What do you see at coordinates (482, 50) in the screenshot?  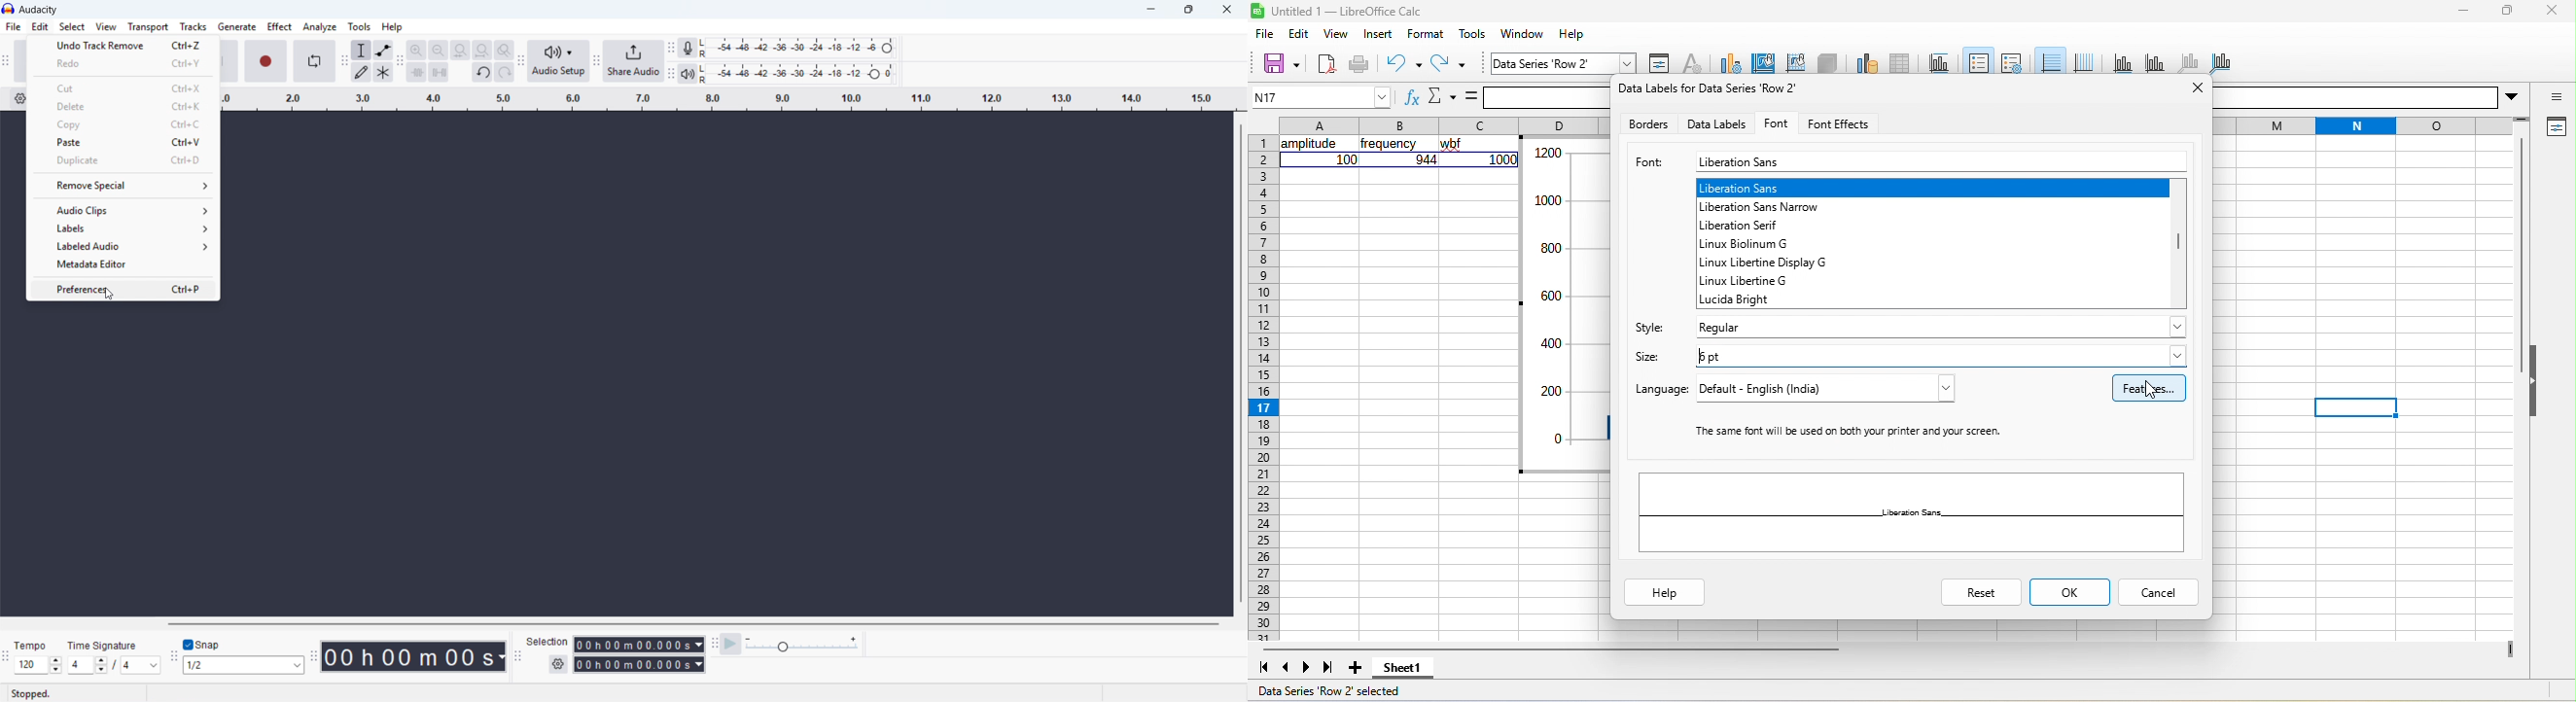 I see `fit project to width` at bounding box center [482, 50].